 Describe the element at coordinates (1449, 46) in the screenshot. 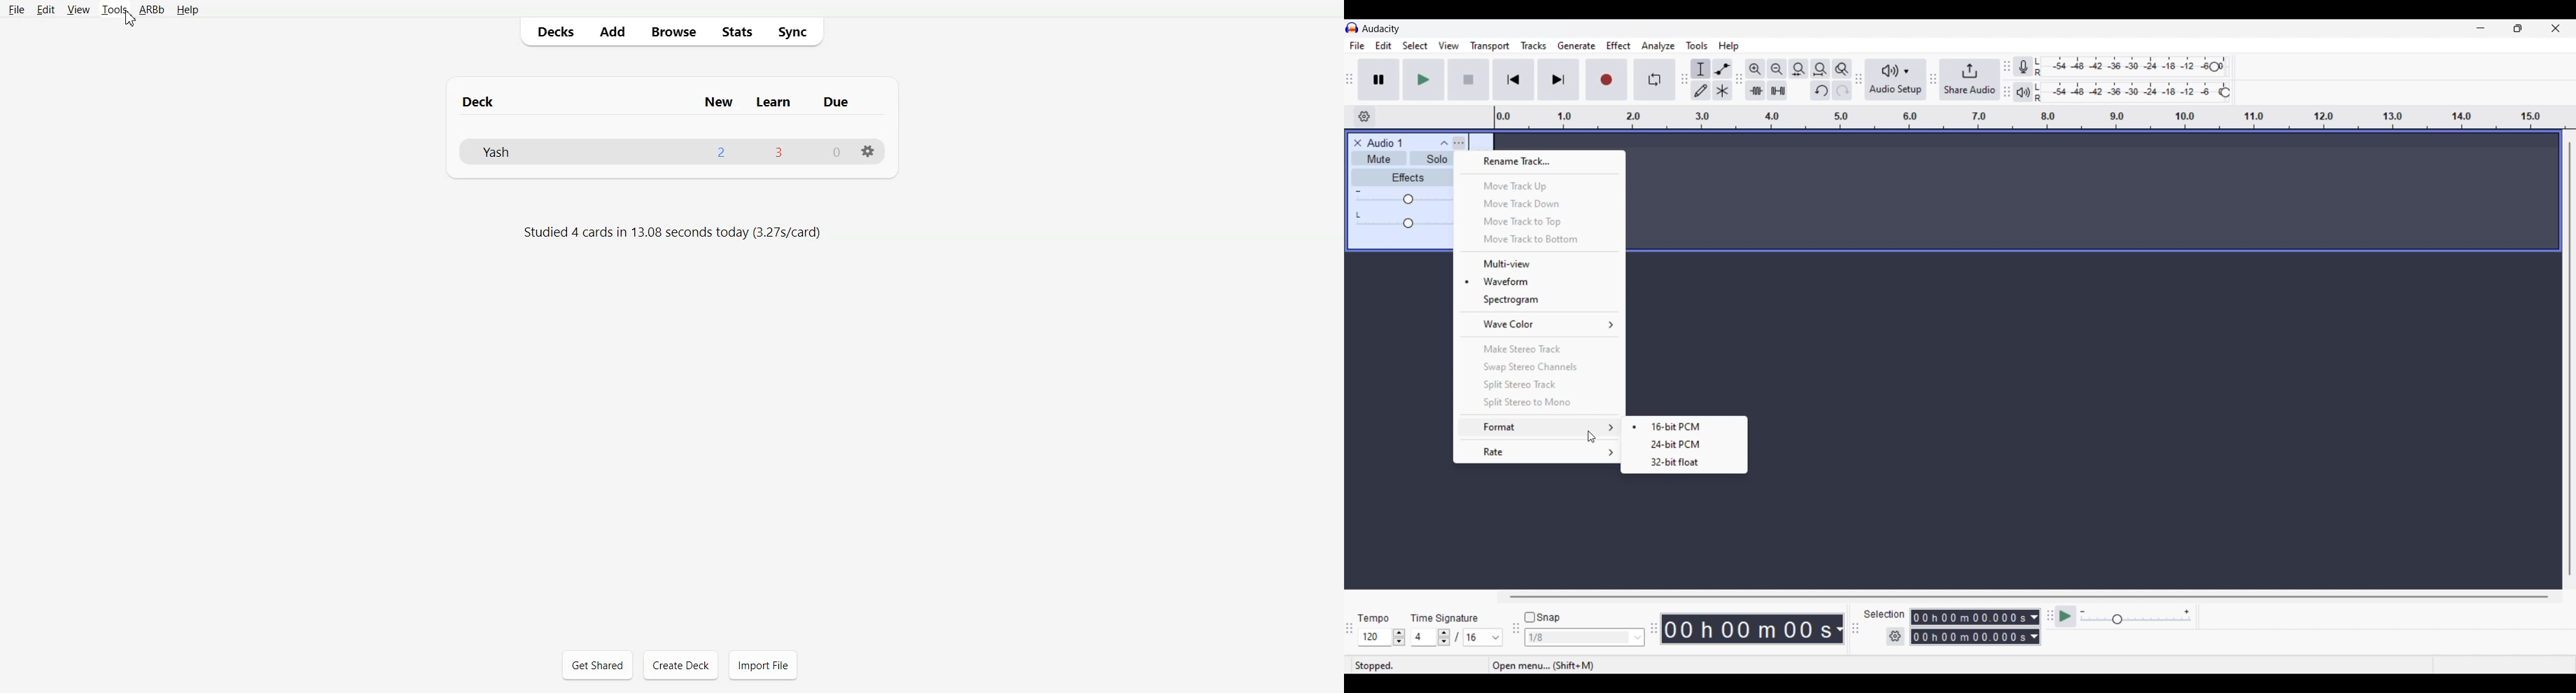

I see `View menu` at that location.